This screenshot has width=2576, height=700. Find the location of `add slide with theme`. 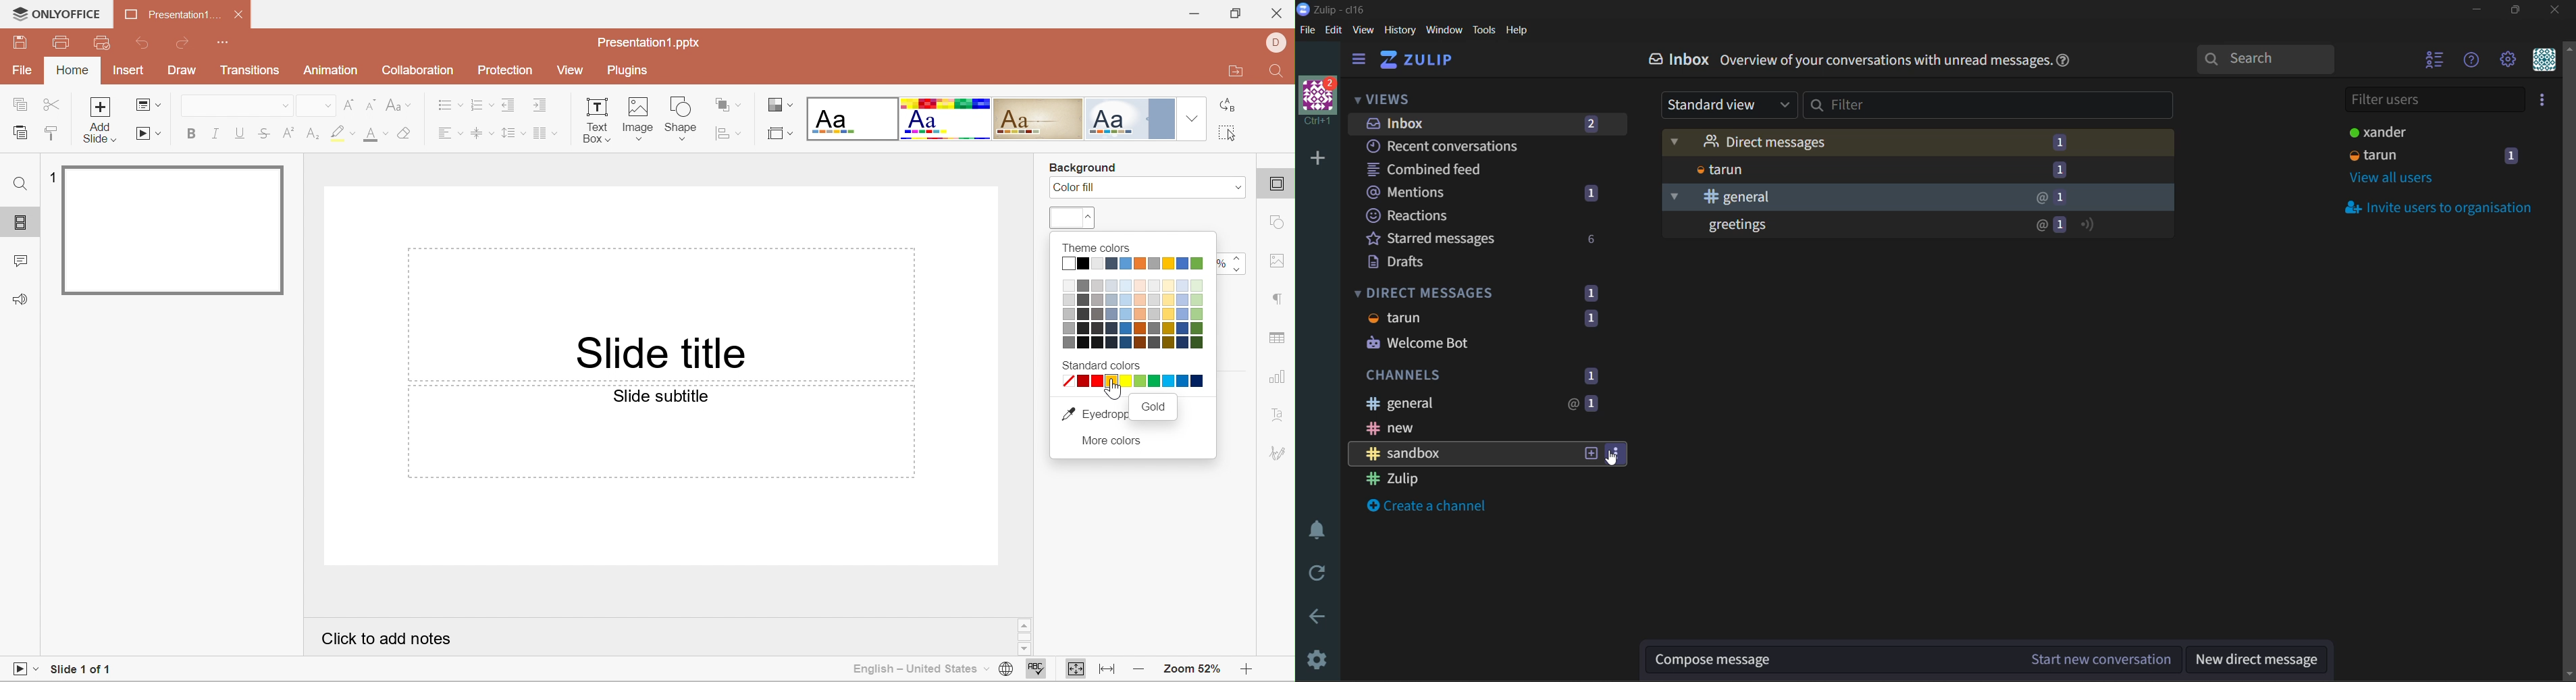

add slide with theme is located at coordinates (100, 132).